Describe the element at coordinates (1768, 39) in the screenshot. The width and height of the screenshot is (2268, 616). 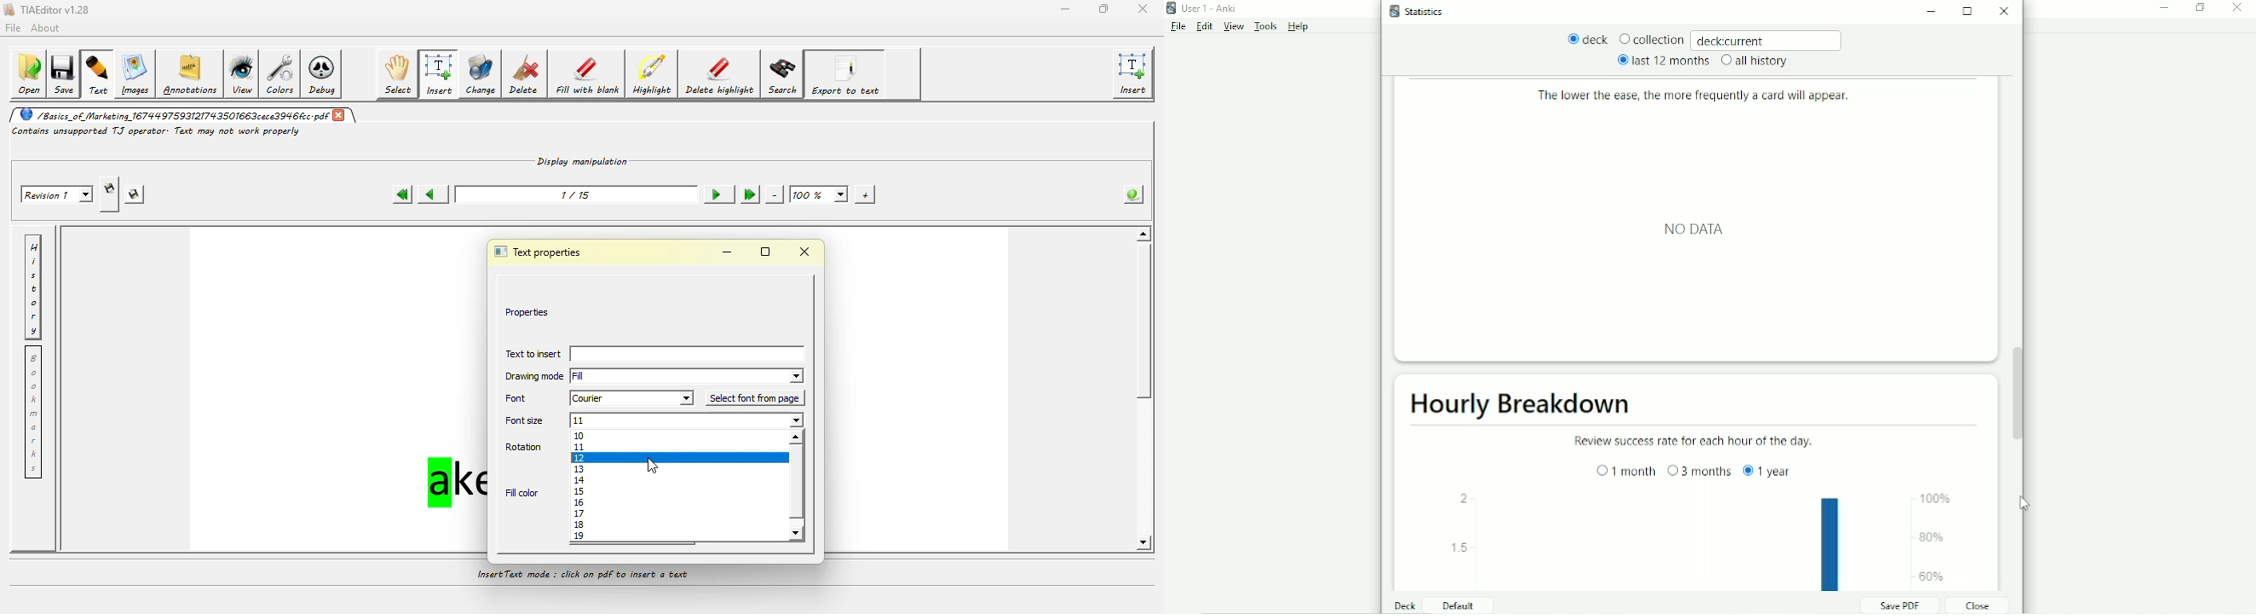
I see `deck:current` at that location.